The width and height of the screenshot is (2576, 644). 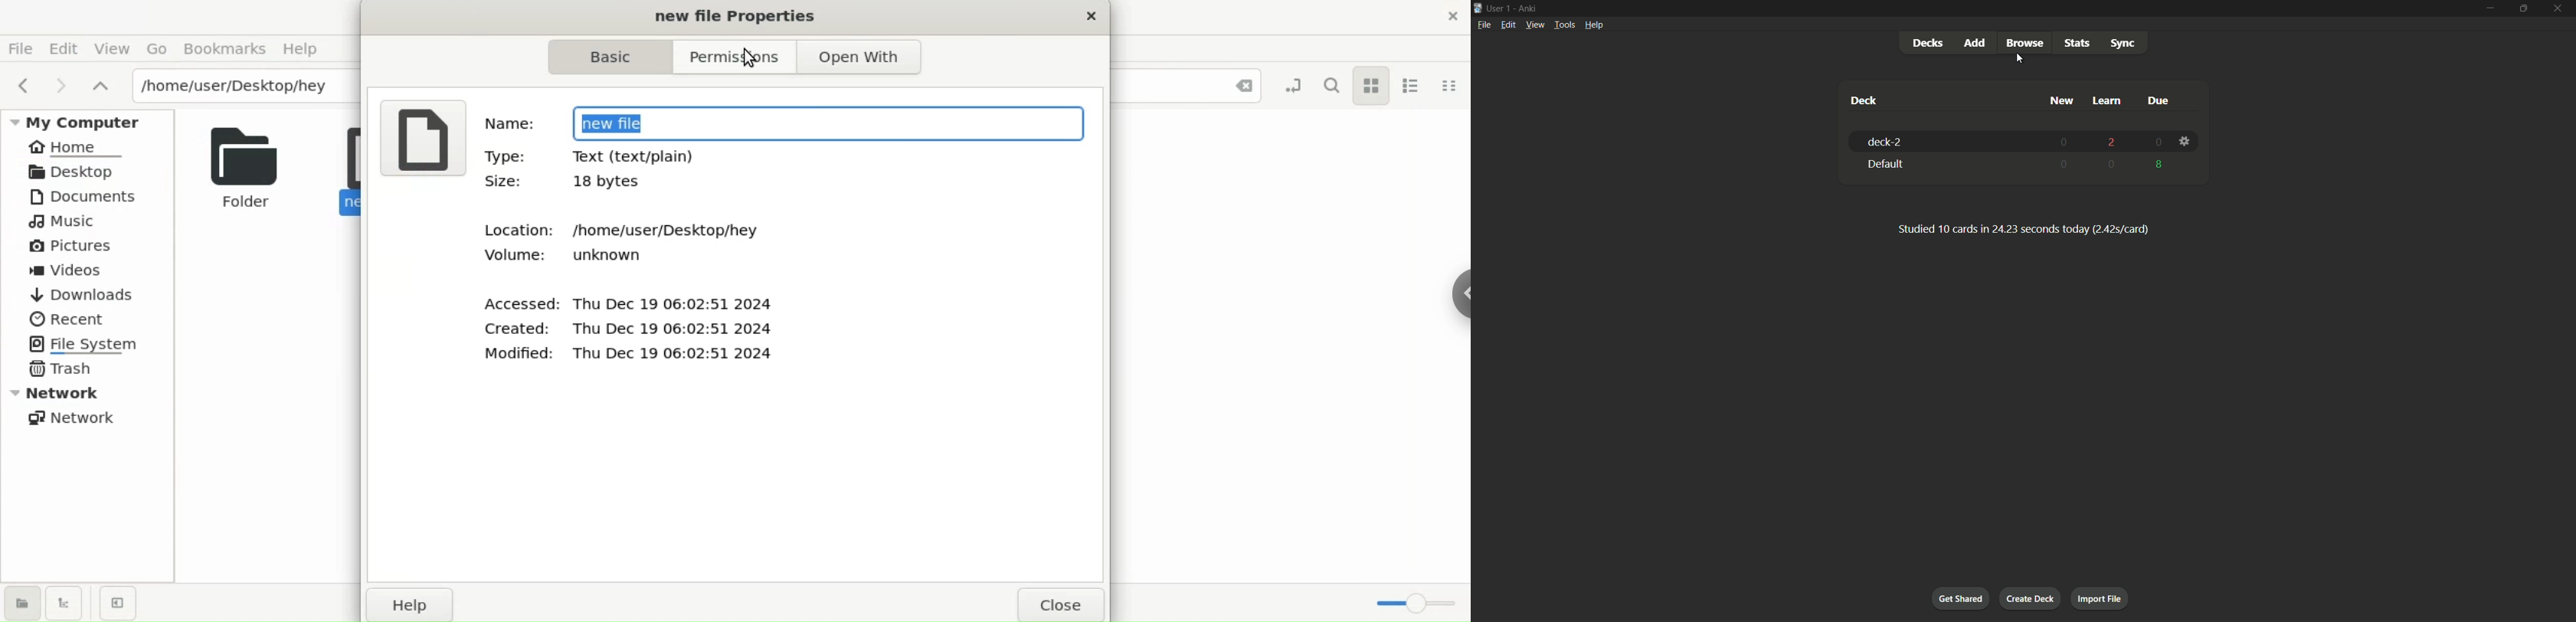 What do you see at coordinates (729, 58) in the screenshot?
I see `Permissions` at bounding box center [729, 58].